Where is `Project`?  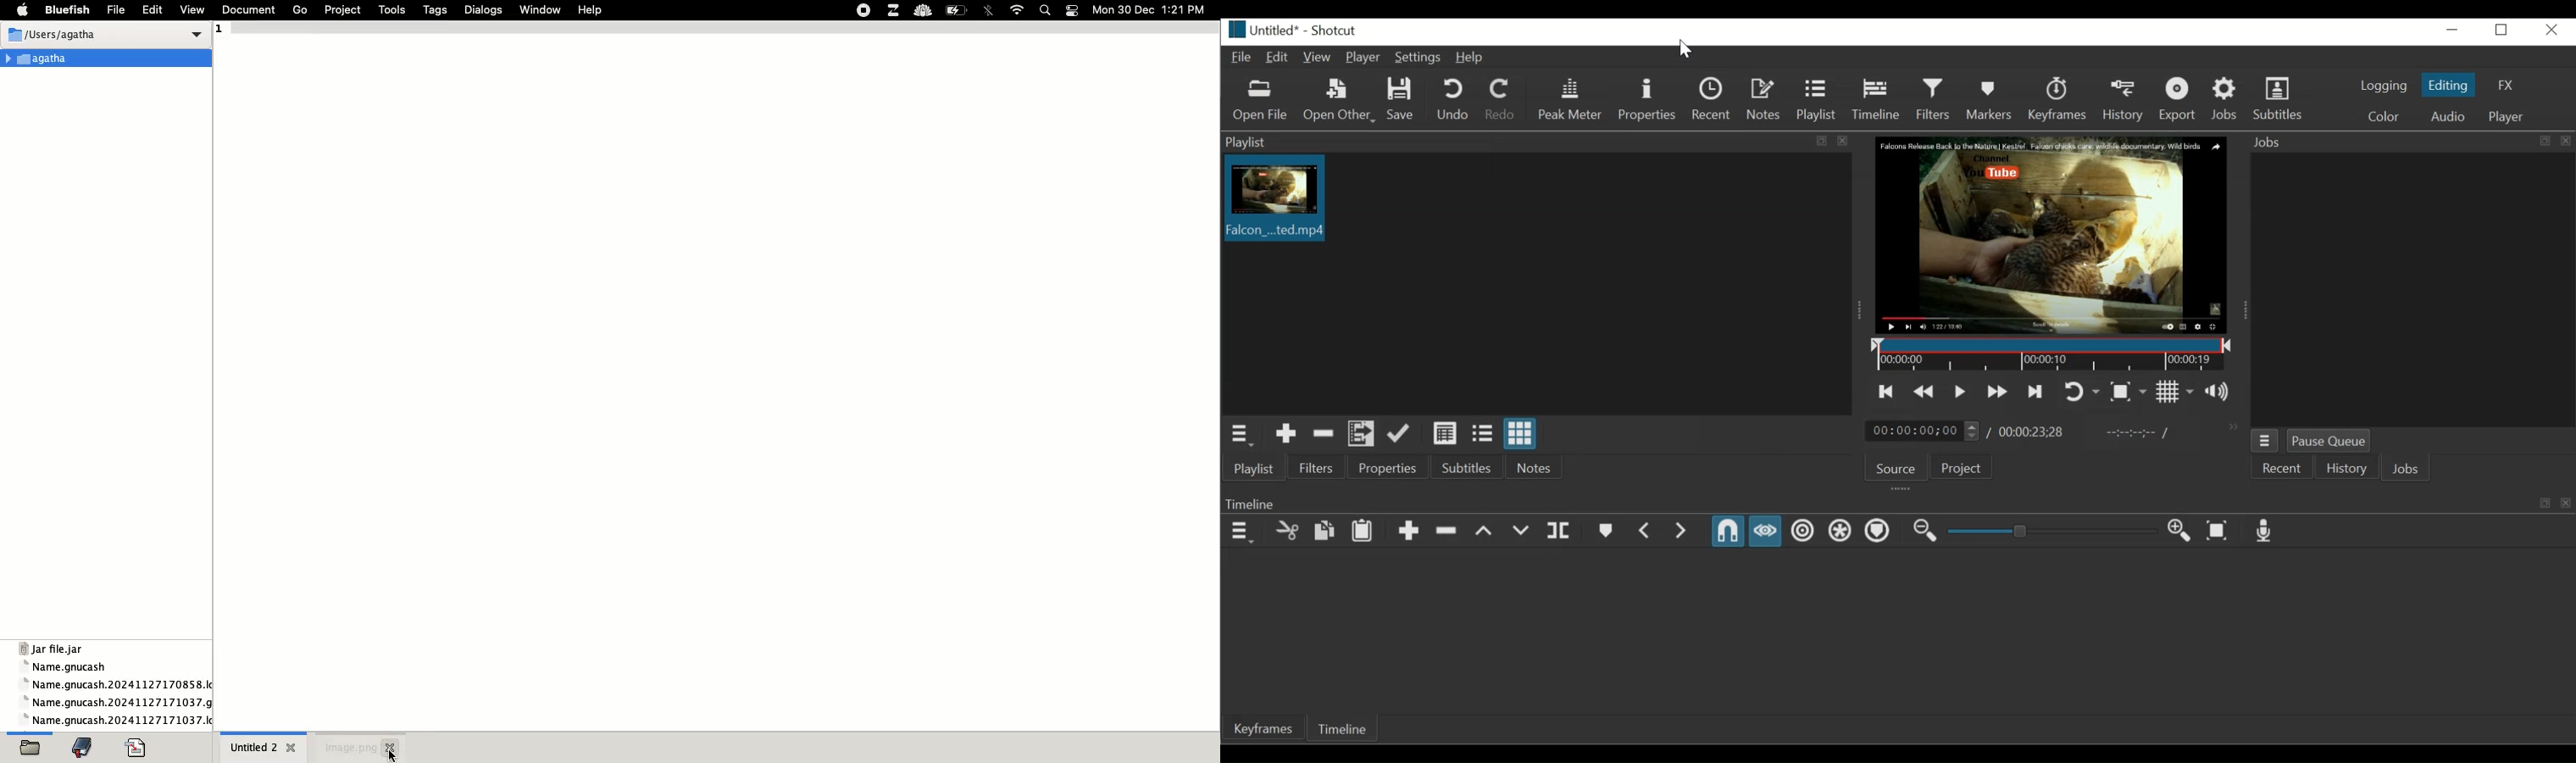
Project is located at coordinates (1960, 466).